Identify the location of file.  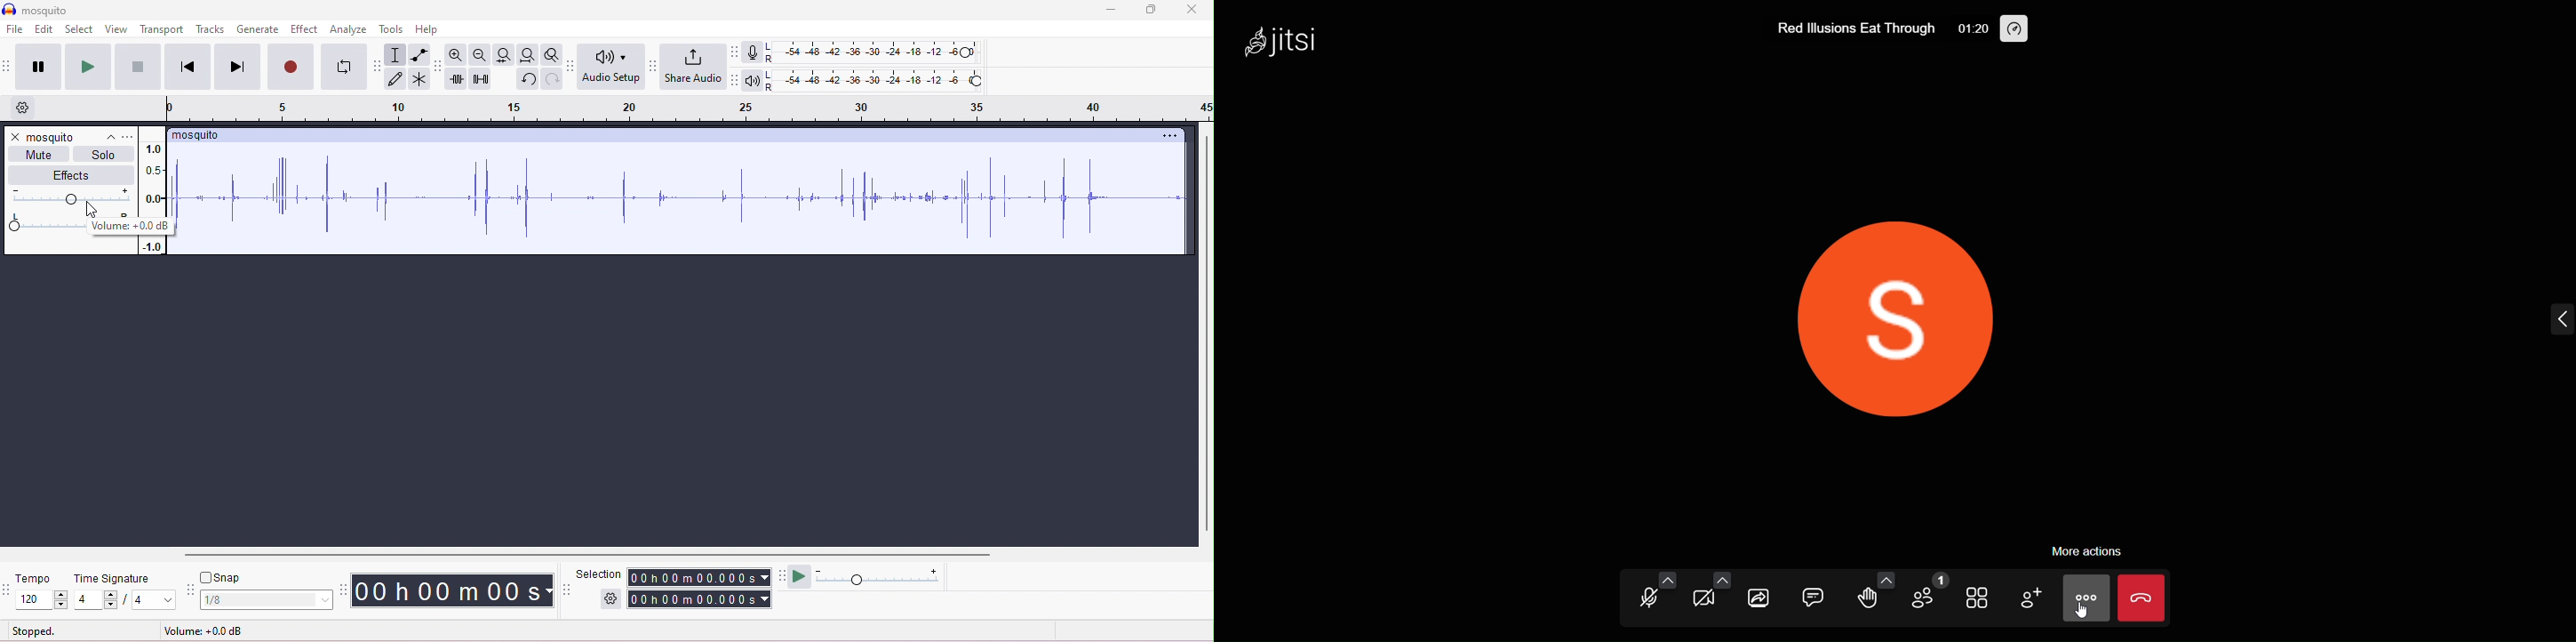
(19, 30).